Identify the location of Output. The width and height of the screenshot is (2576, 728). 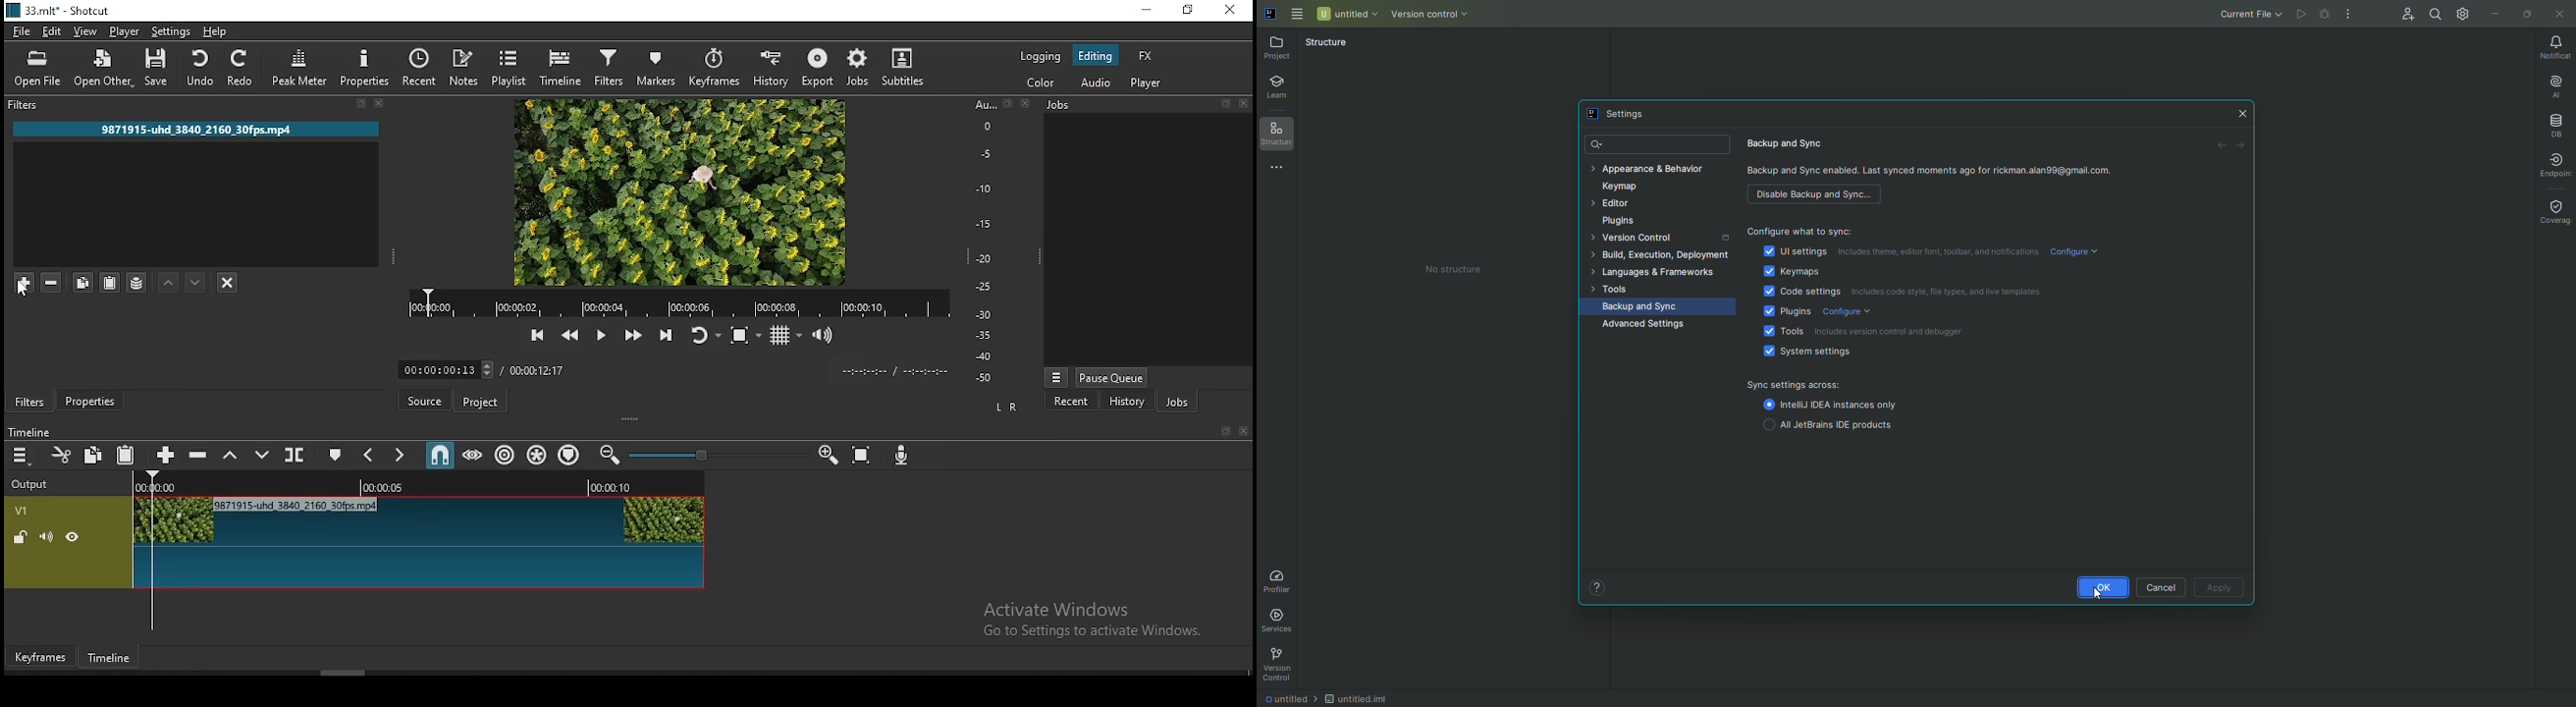
(29, 485).